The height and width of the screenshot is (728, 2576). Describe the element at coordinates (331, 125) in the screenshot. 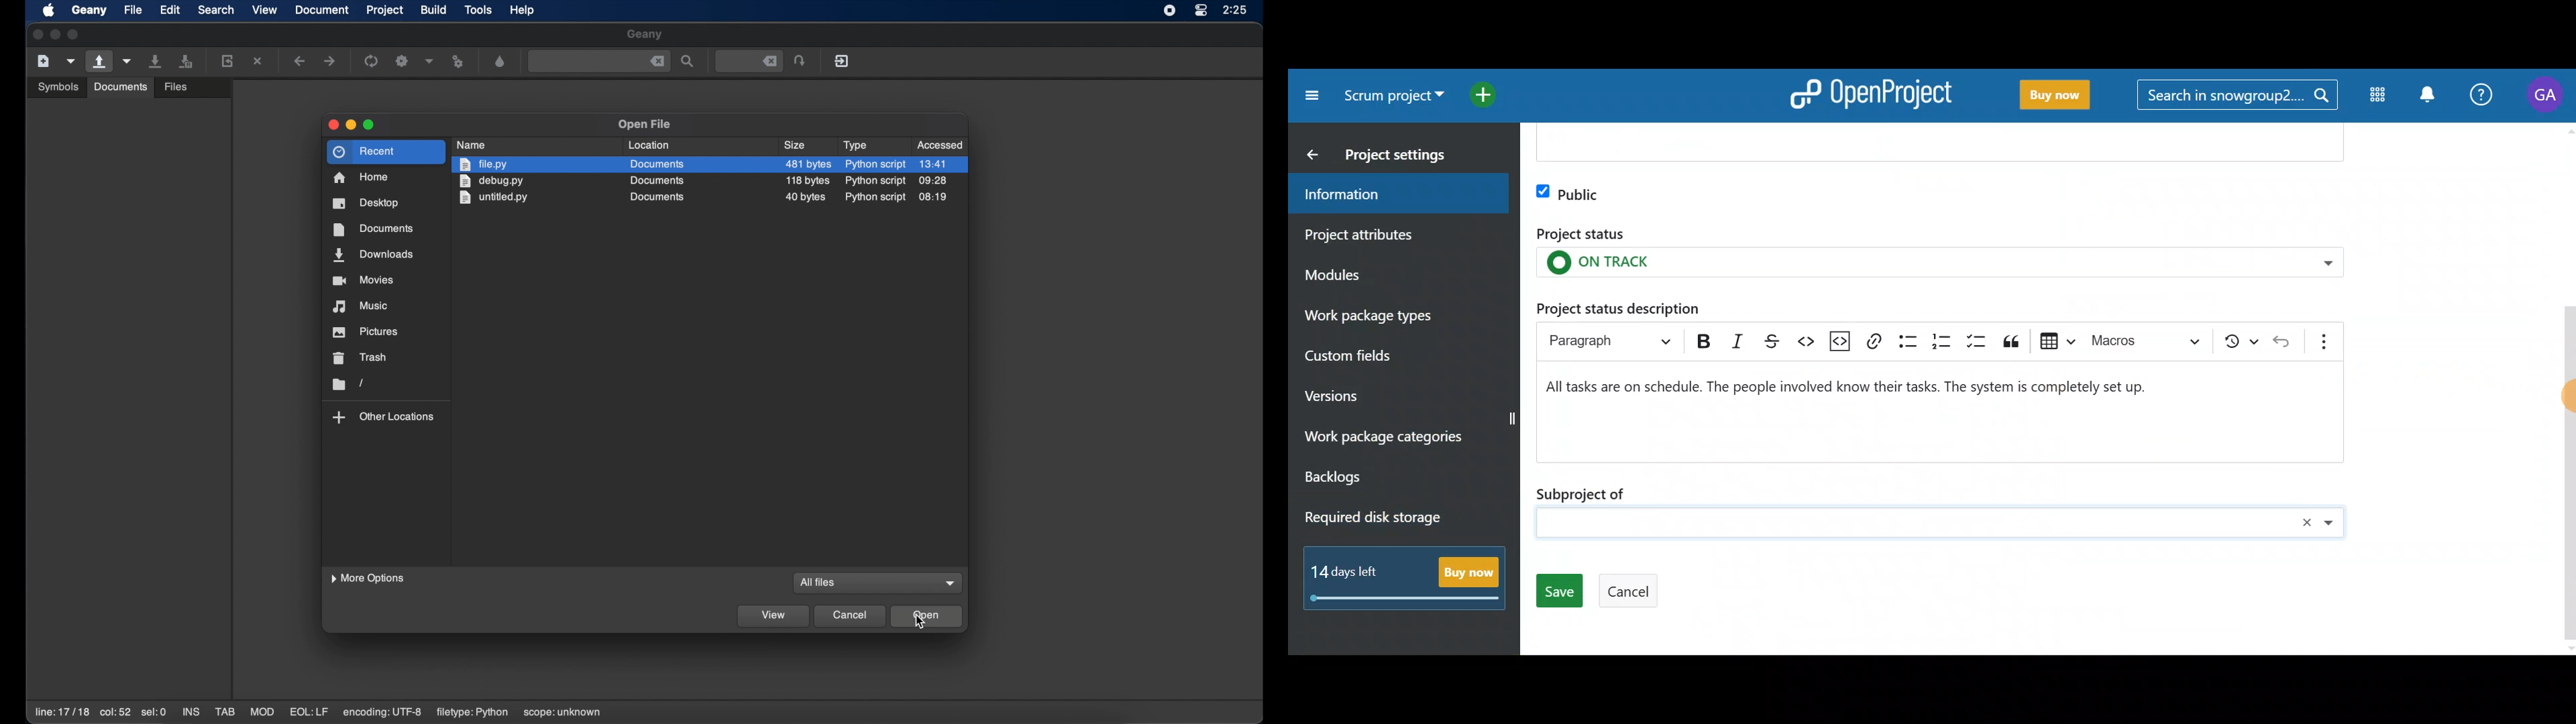

I see `close` at that location.